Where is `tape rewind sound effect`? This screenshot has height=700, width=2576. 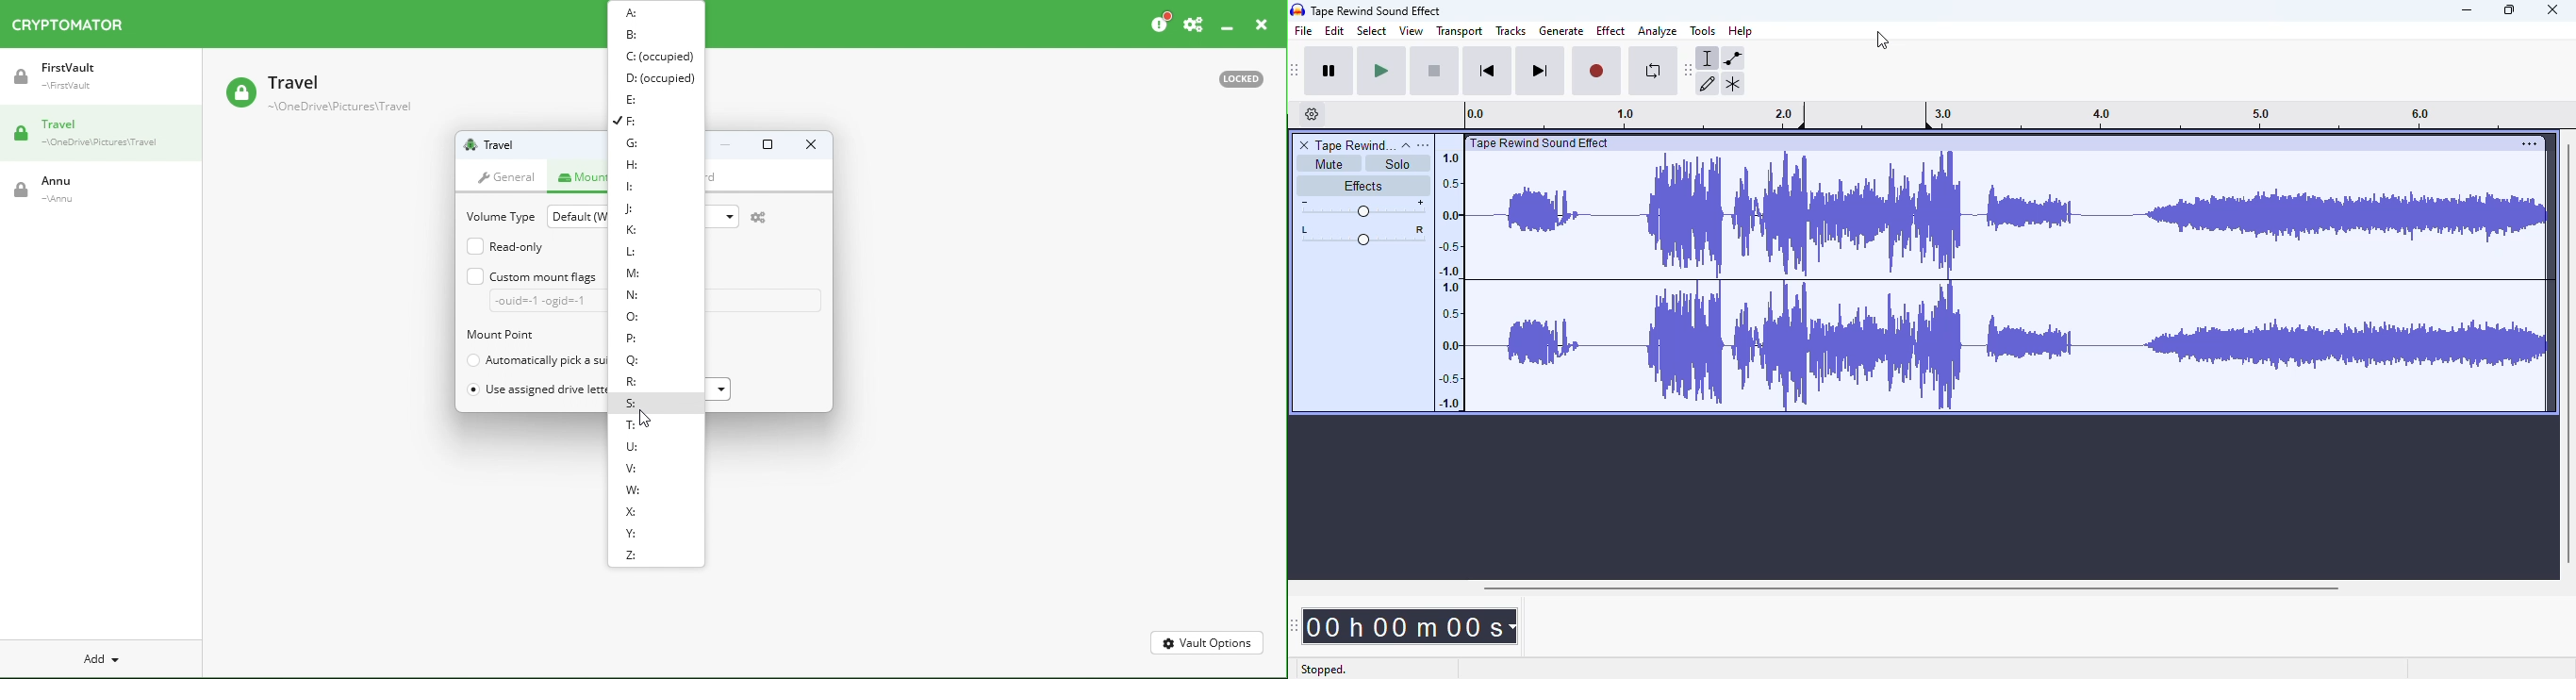
tape rewind sound effect is located at coordinates (1354, 144).